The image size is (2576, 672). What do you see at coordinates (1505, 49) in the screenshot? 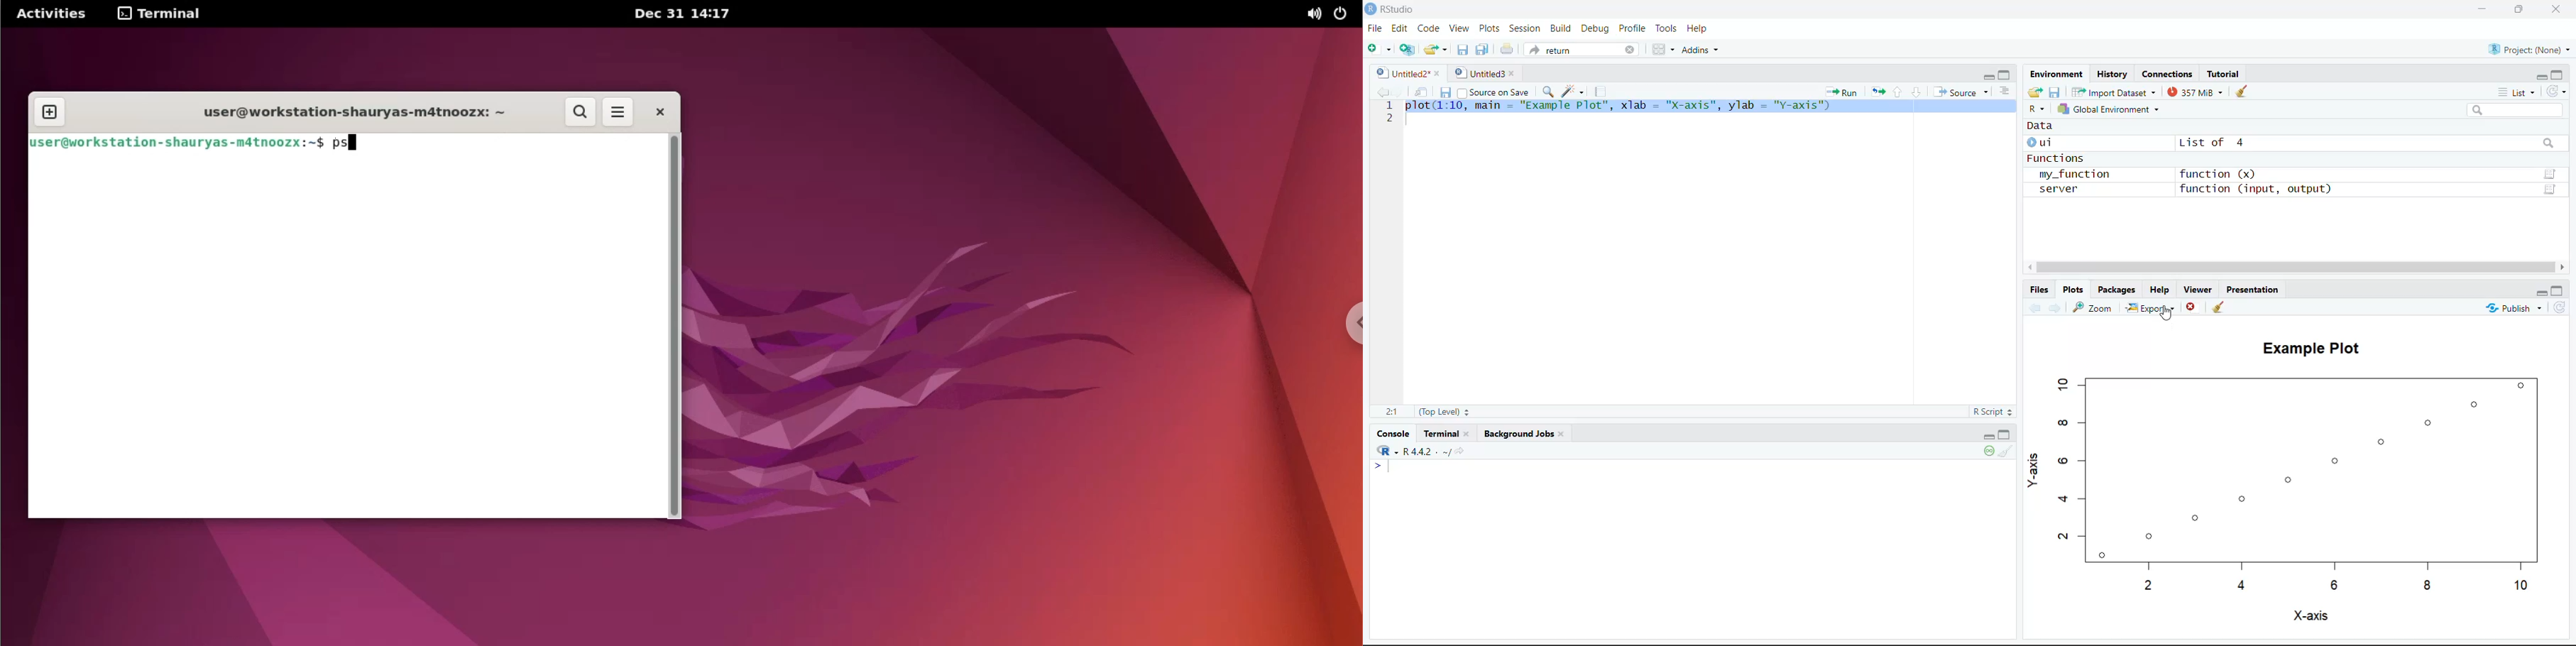
I see `Print the current file` at bounding box center [1505, 49].